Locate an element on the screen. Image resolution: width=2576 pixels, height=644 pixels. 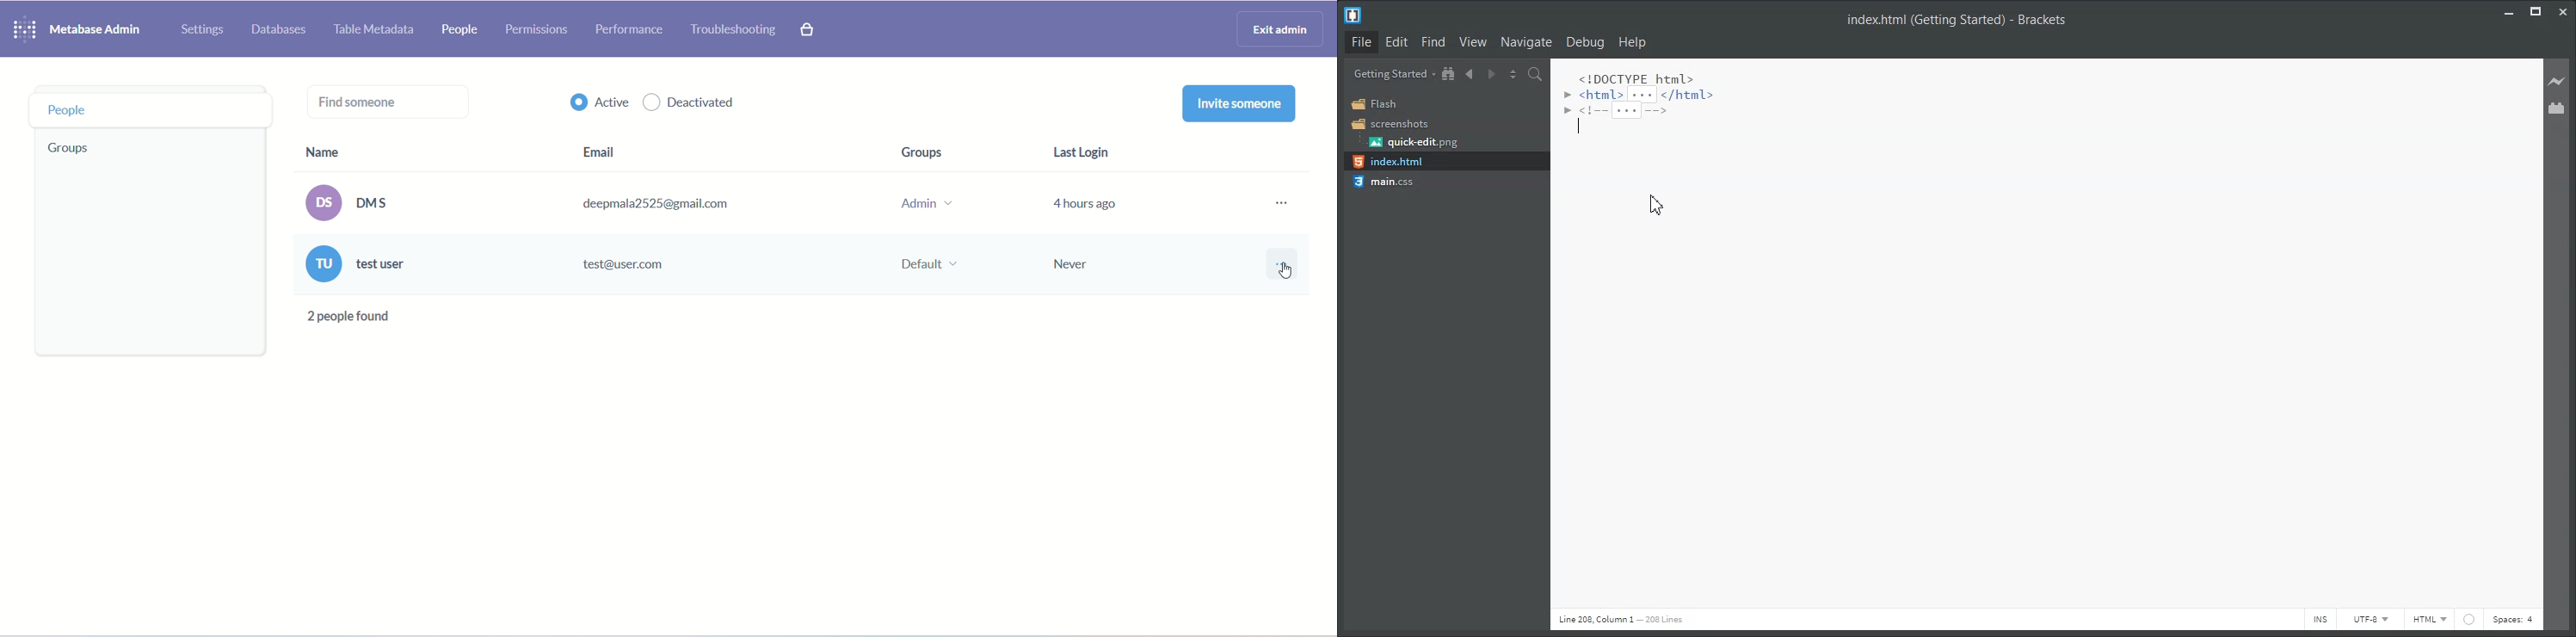
Edit is located at coordinates (1397, 41).